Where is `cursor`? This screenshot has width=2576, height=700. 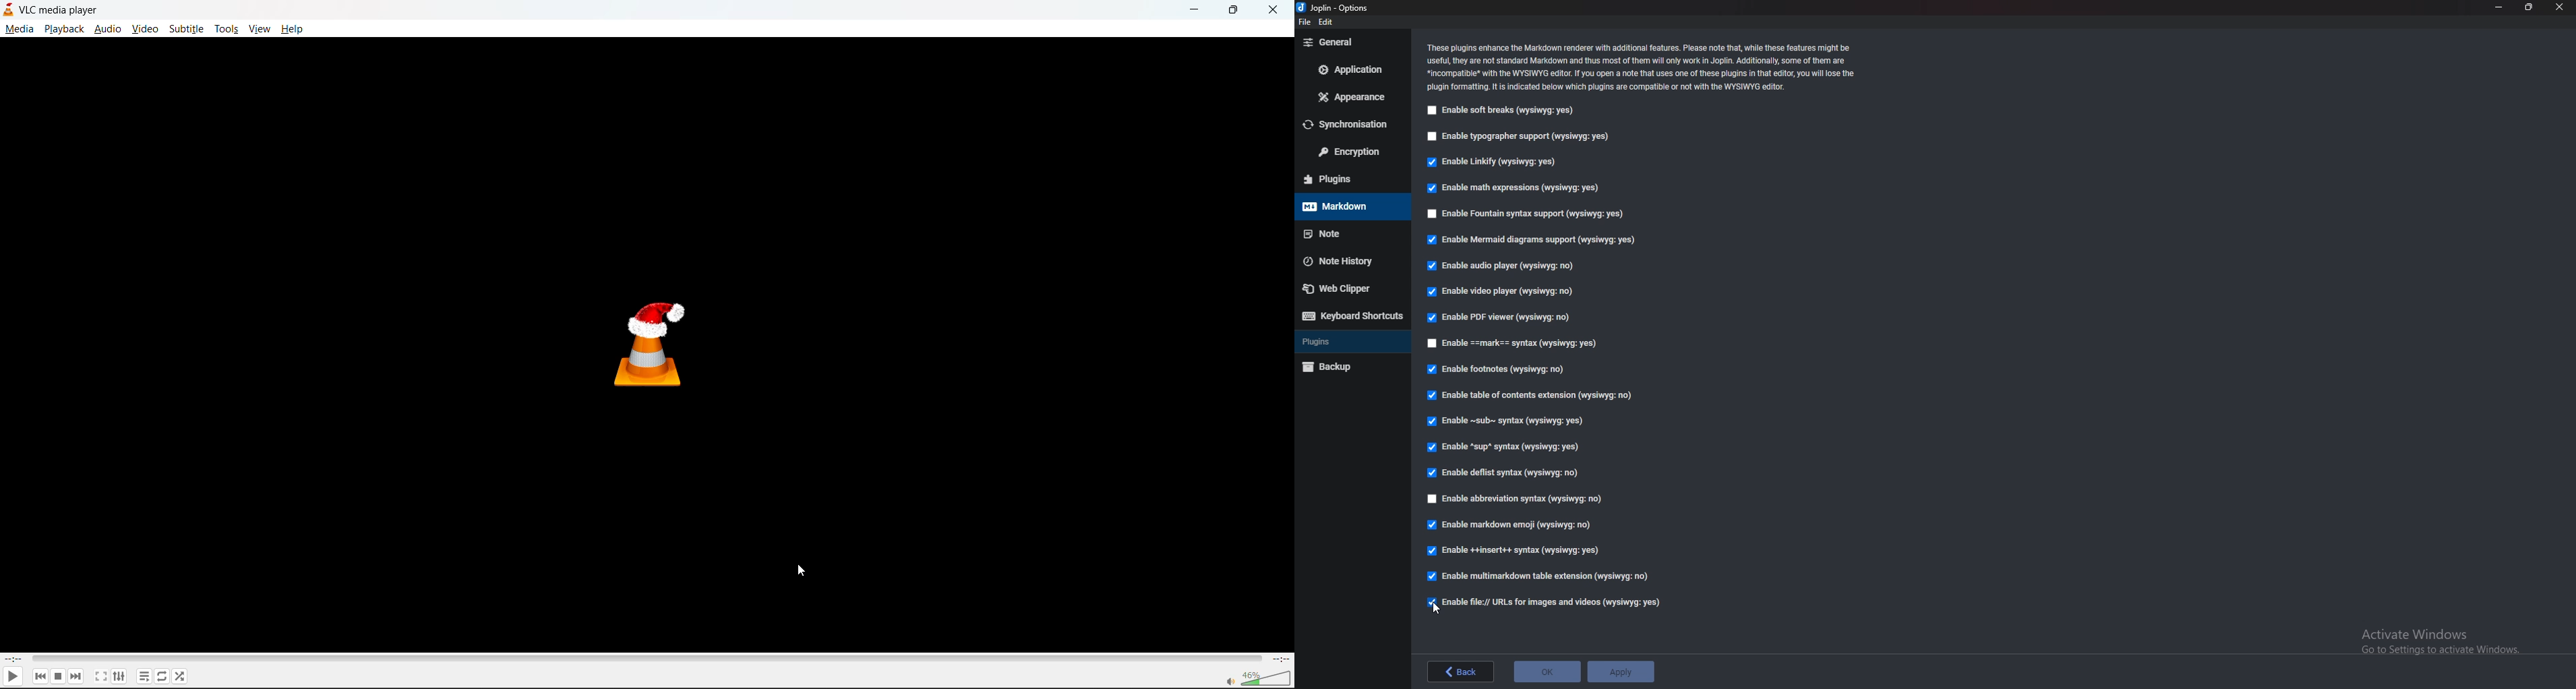 cursor is located at coordinates (1437, 608).